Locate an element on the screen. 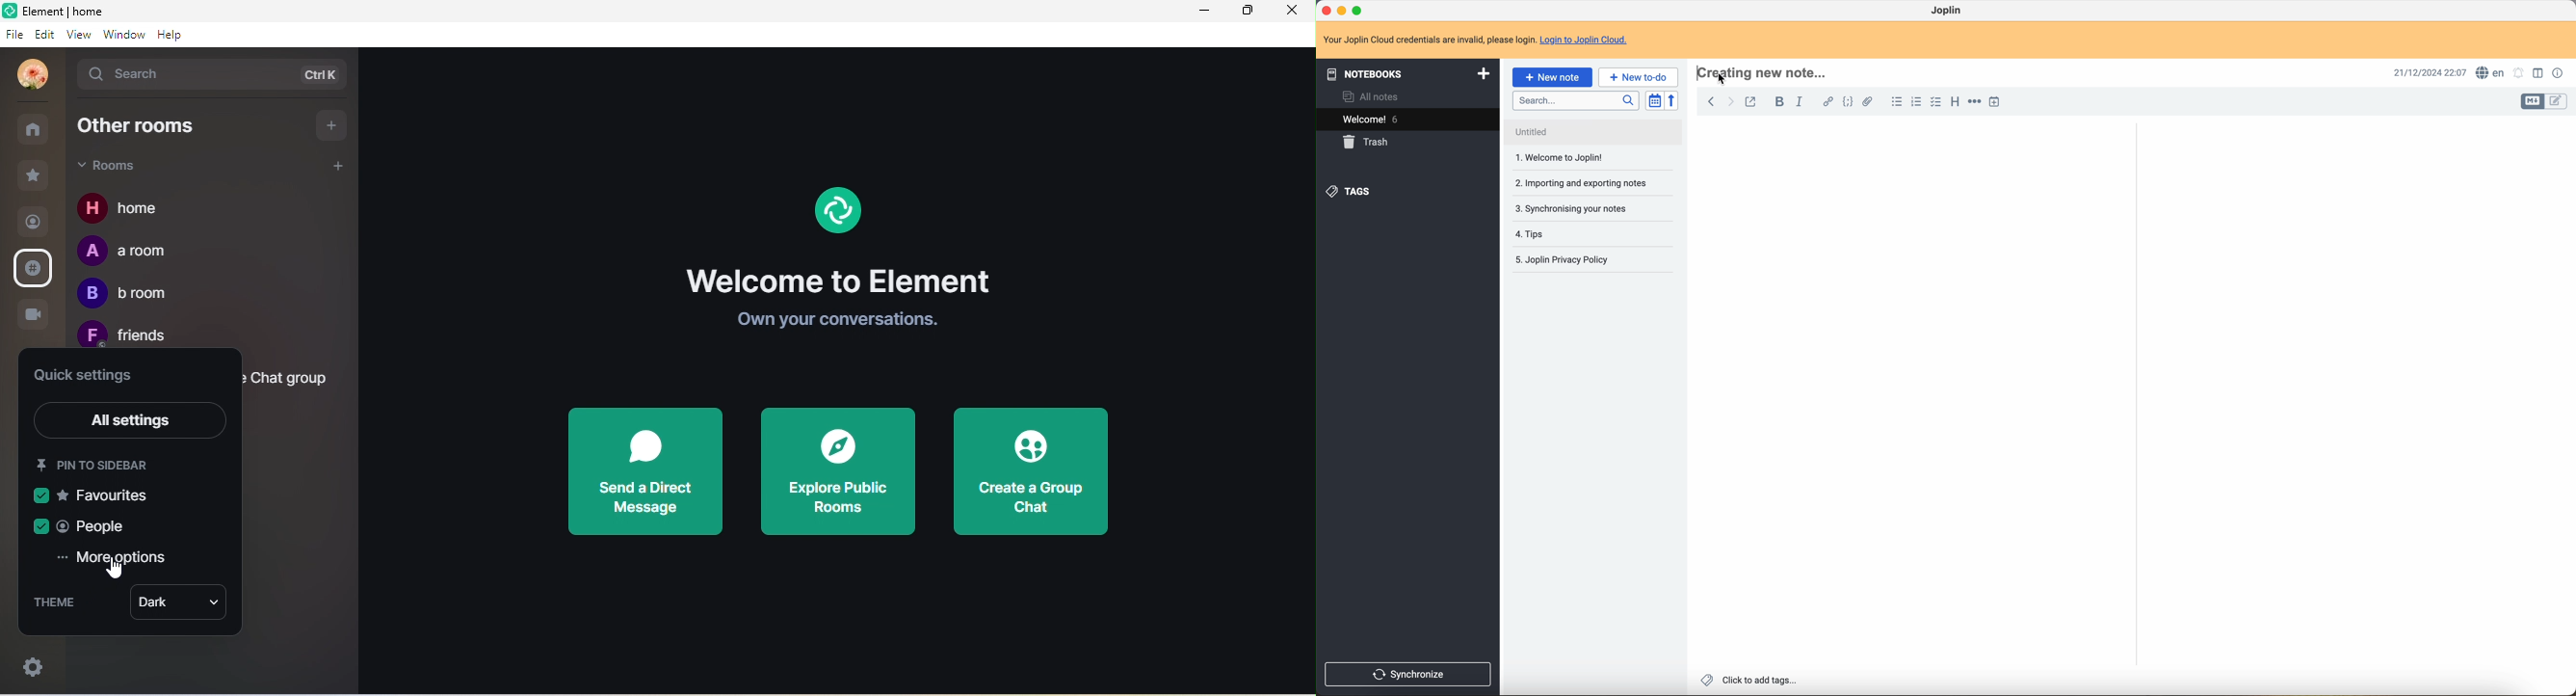 This screenshot has height=700, width=2576. code is located at coordinates (1848, 103).